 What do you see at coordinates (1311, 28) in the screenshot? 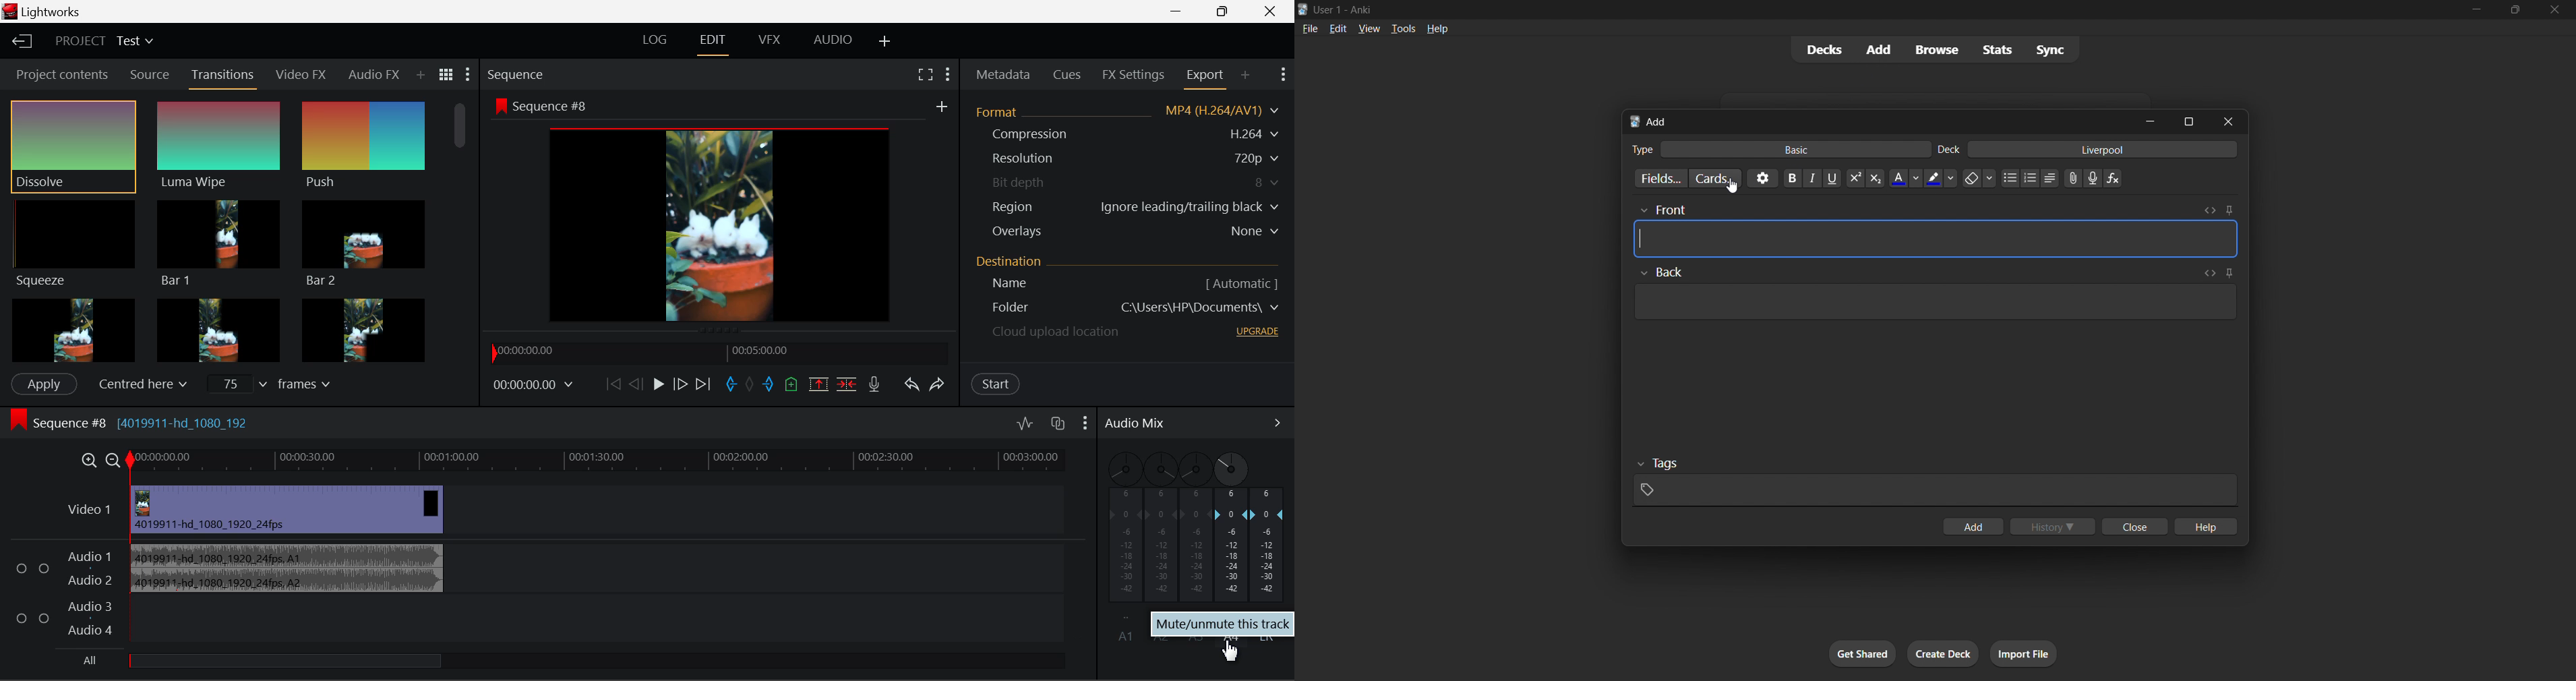
I see `file` at bounding box center [1311, 28].